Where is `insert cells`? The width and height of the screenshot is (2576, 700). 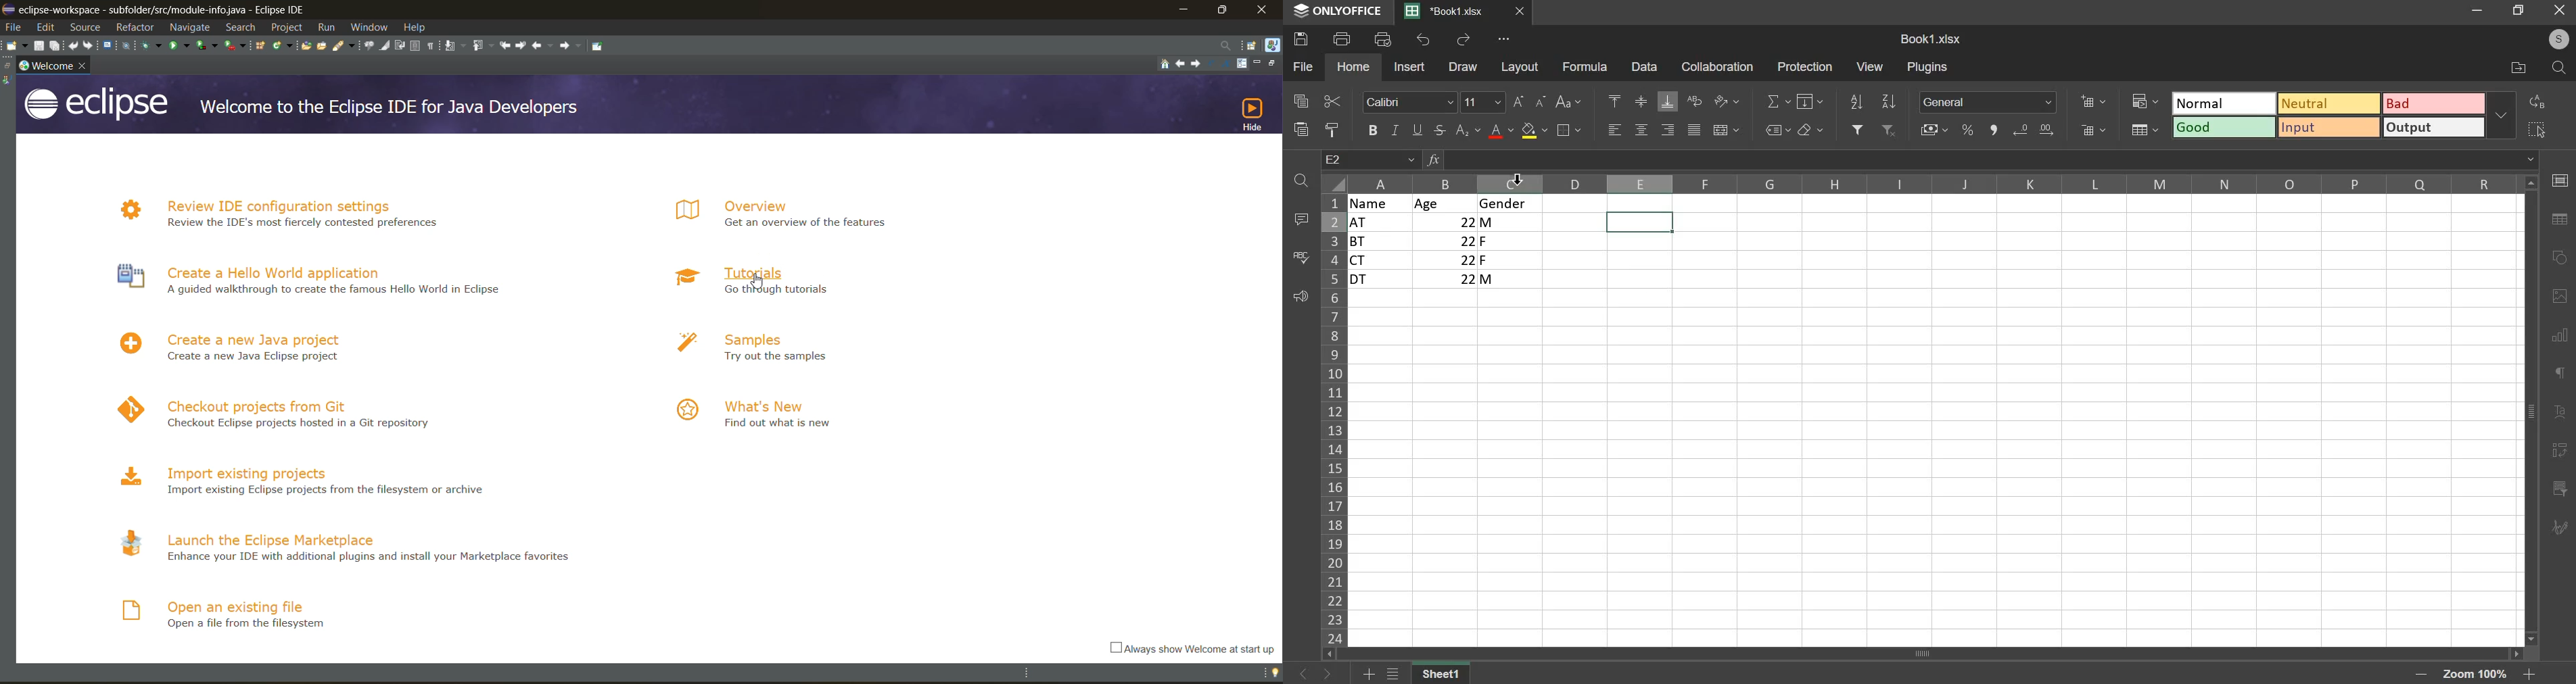 insert cells is located at coordinates (2093, 101).